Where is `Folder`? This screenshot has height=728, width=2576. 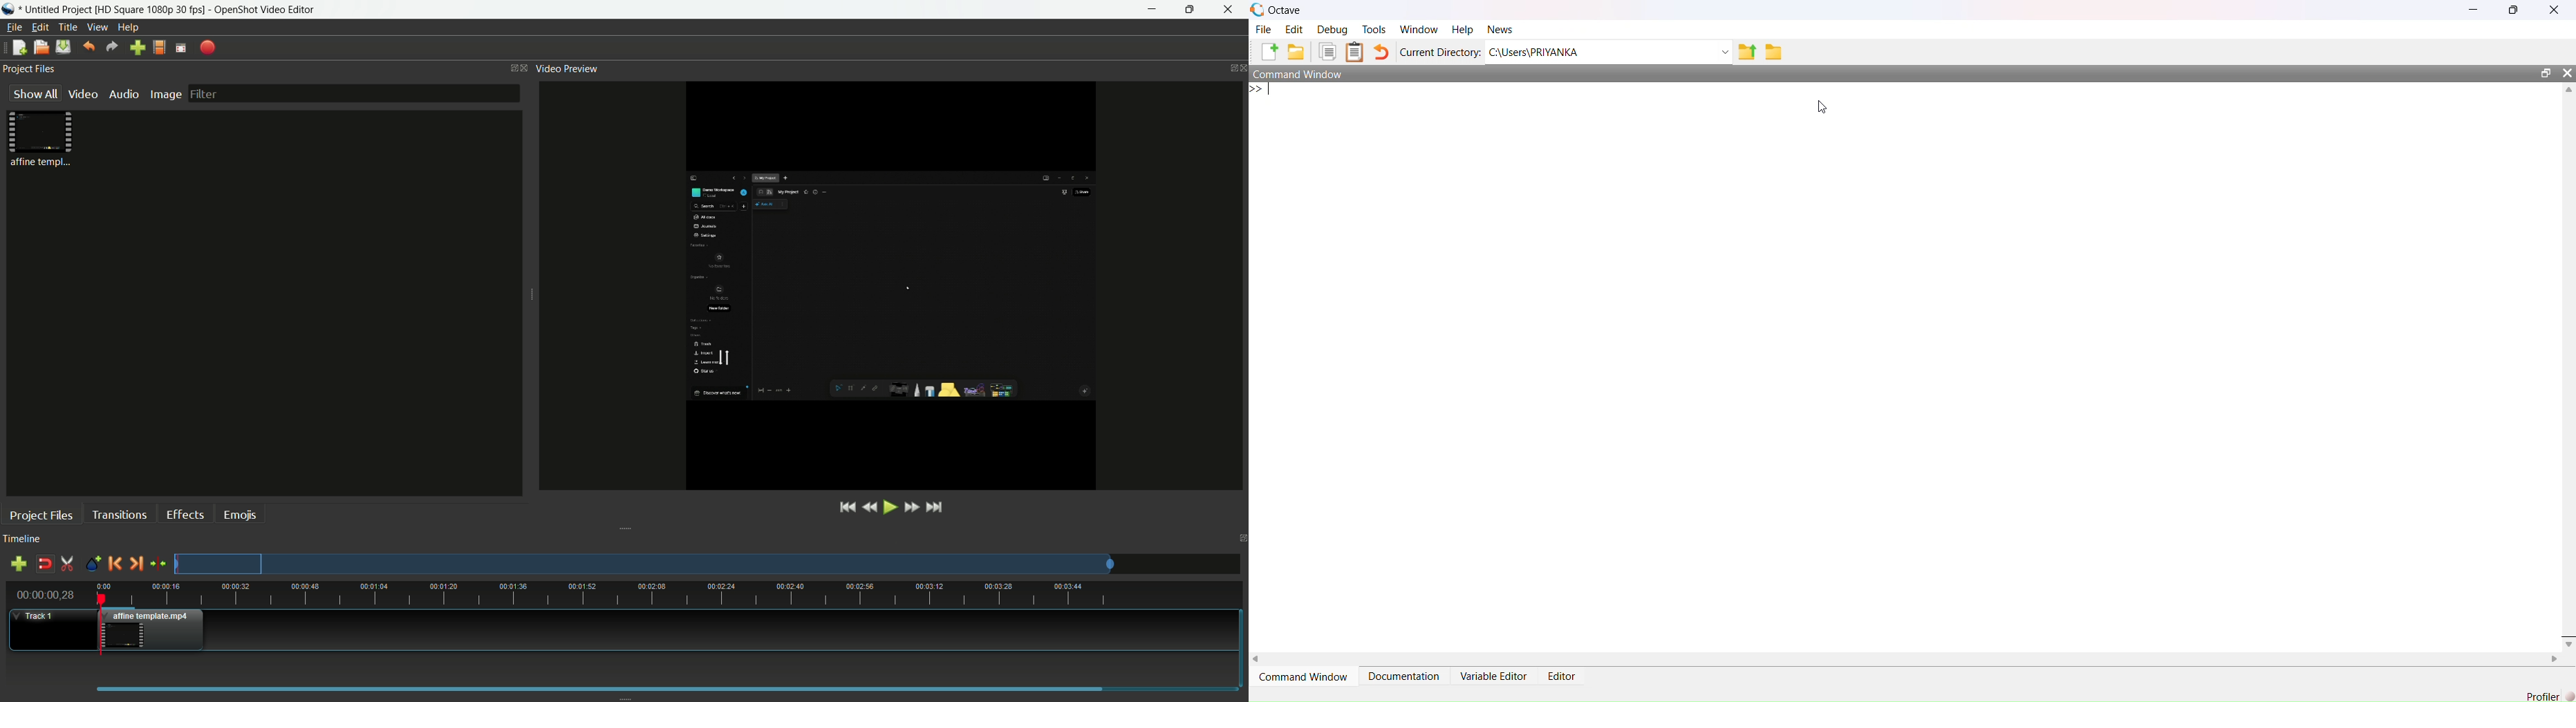 Folder is located at coordinates (1773, 53).